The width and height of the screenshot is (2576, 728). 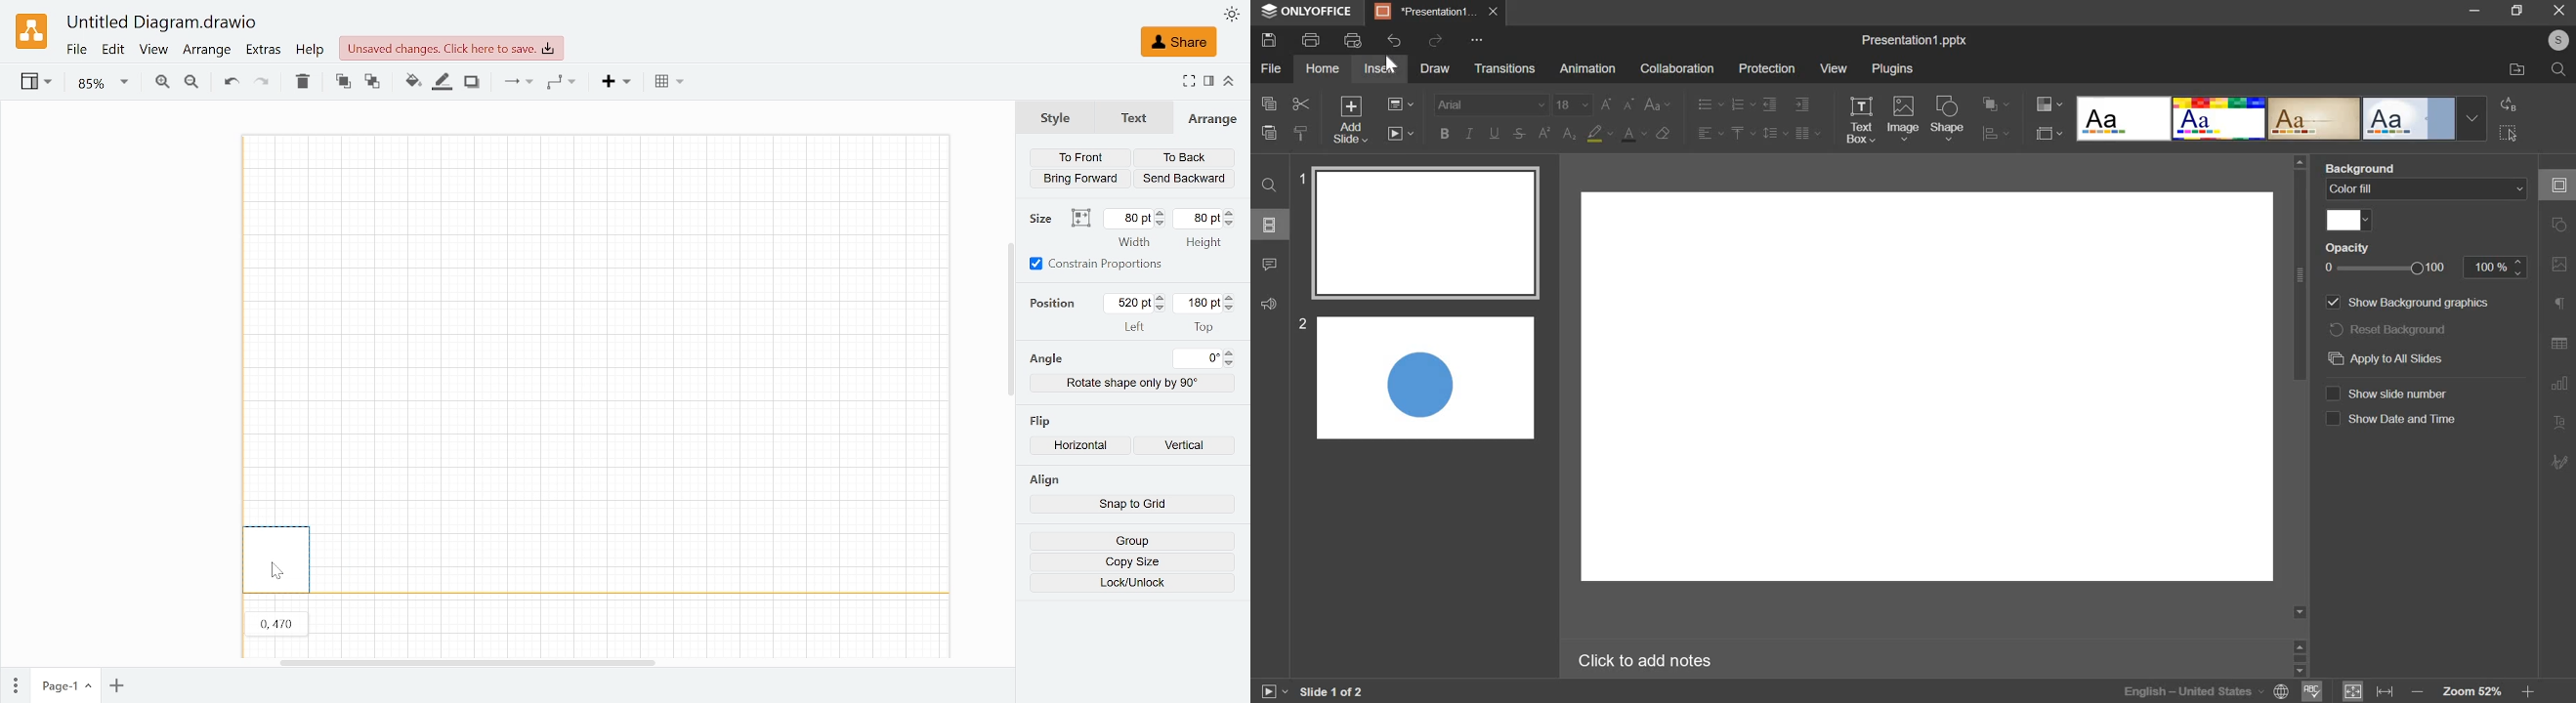 I want to click on Snap to grid, so click(x=1132, y=506).